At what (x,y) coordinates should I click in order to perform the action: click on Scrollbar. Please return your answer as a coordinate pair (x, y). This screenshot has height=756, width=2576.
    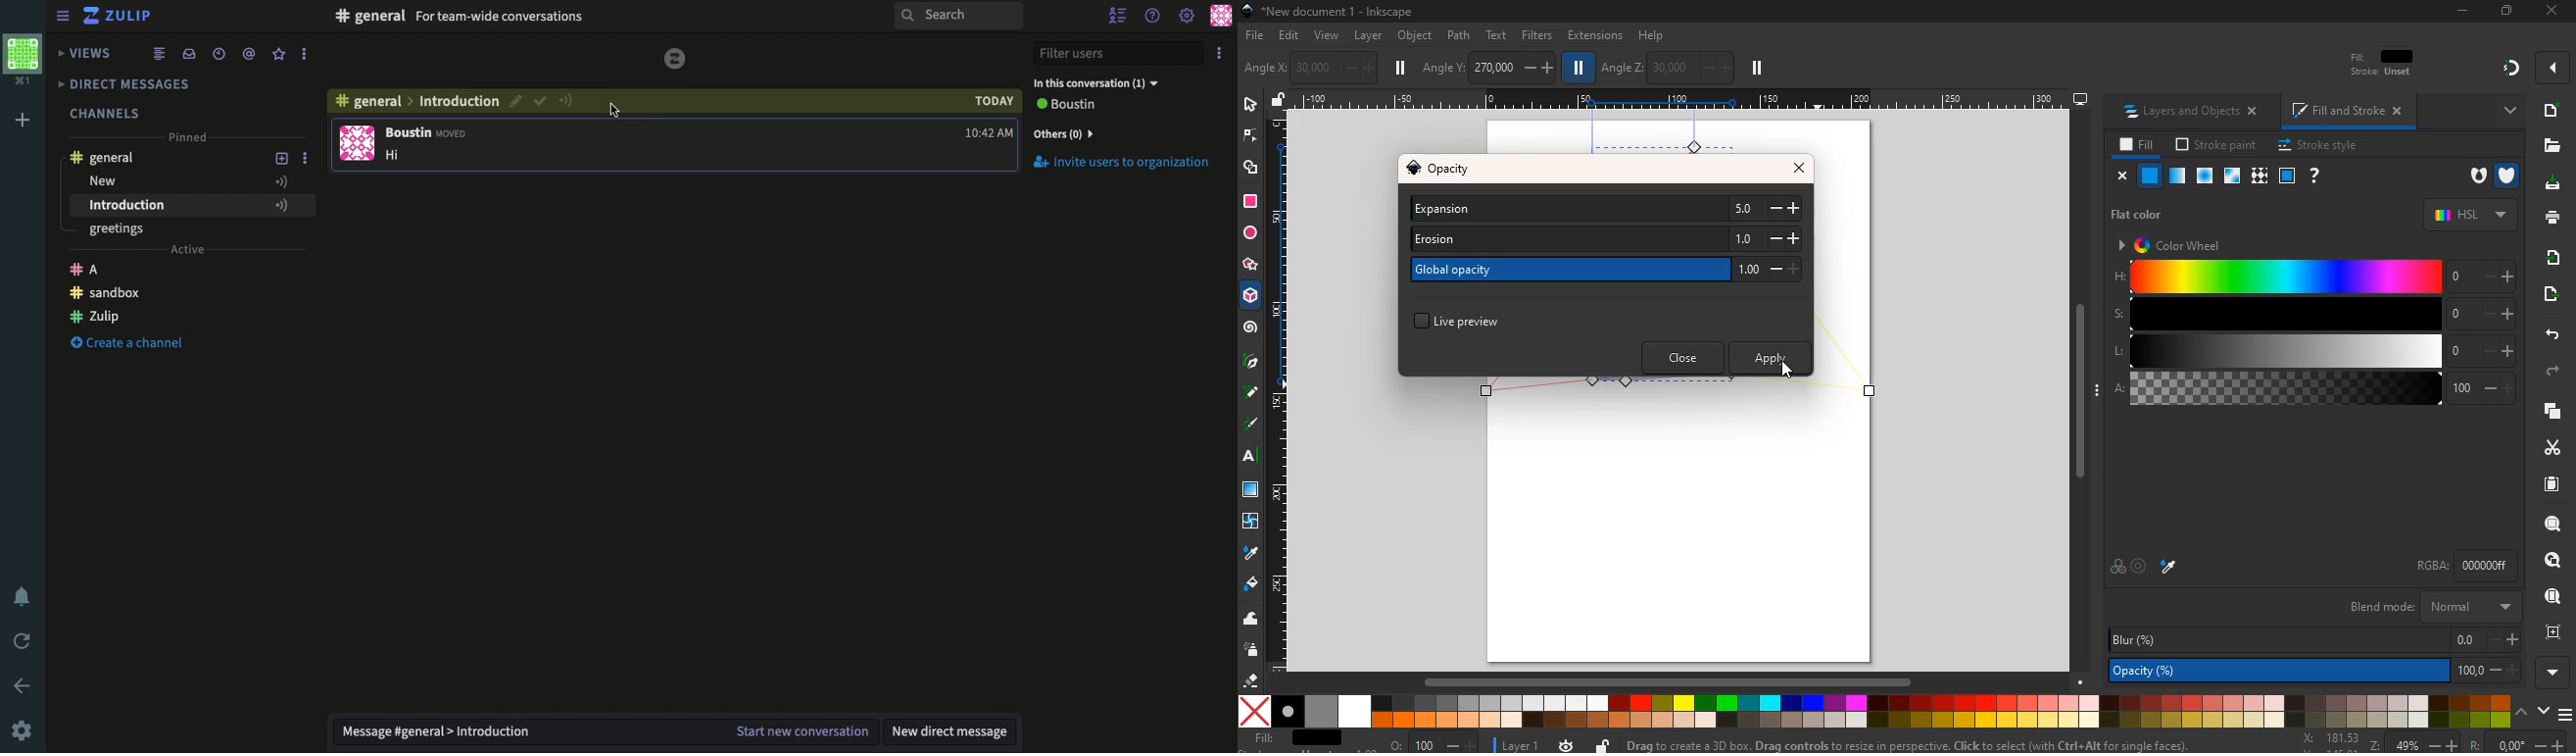
    Looking at the image, I should click on (1667, 679).